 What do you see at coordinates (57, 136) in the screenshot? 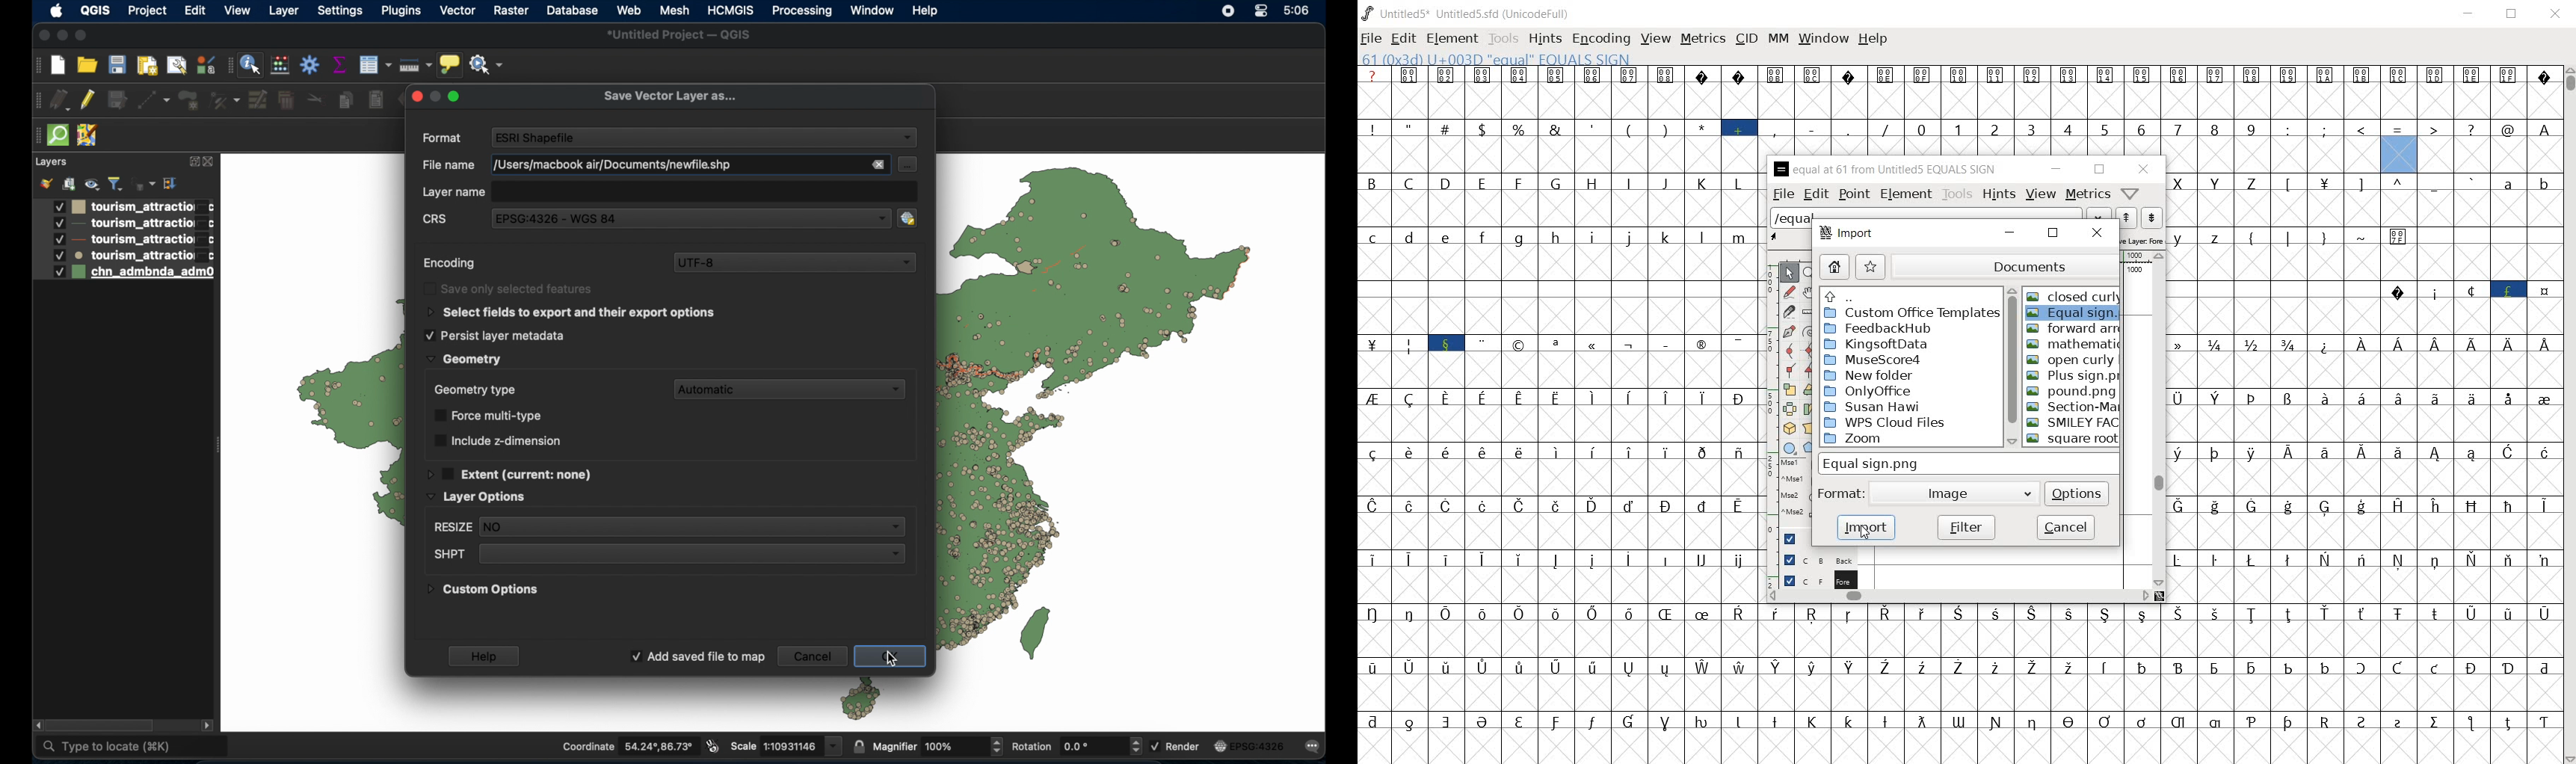
I see `quick osm` at bounding box center [57, 136].